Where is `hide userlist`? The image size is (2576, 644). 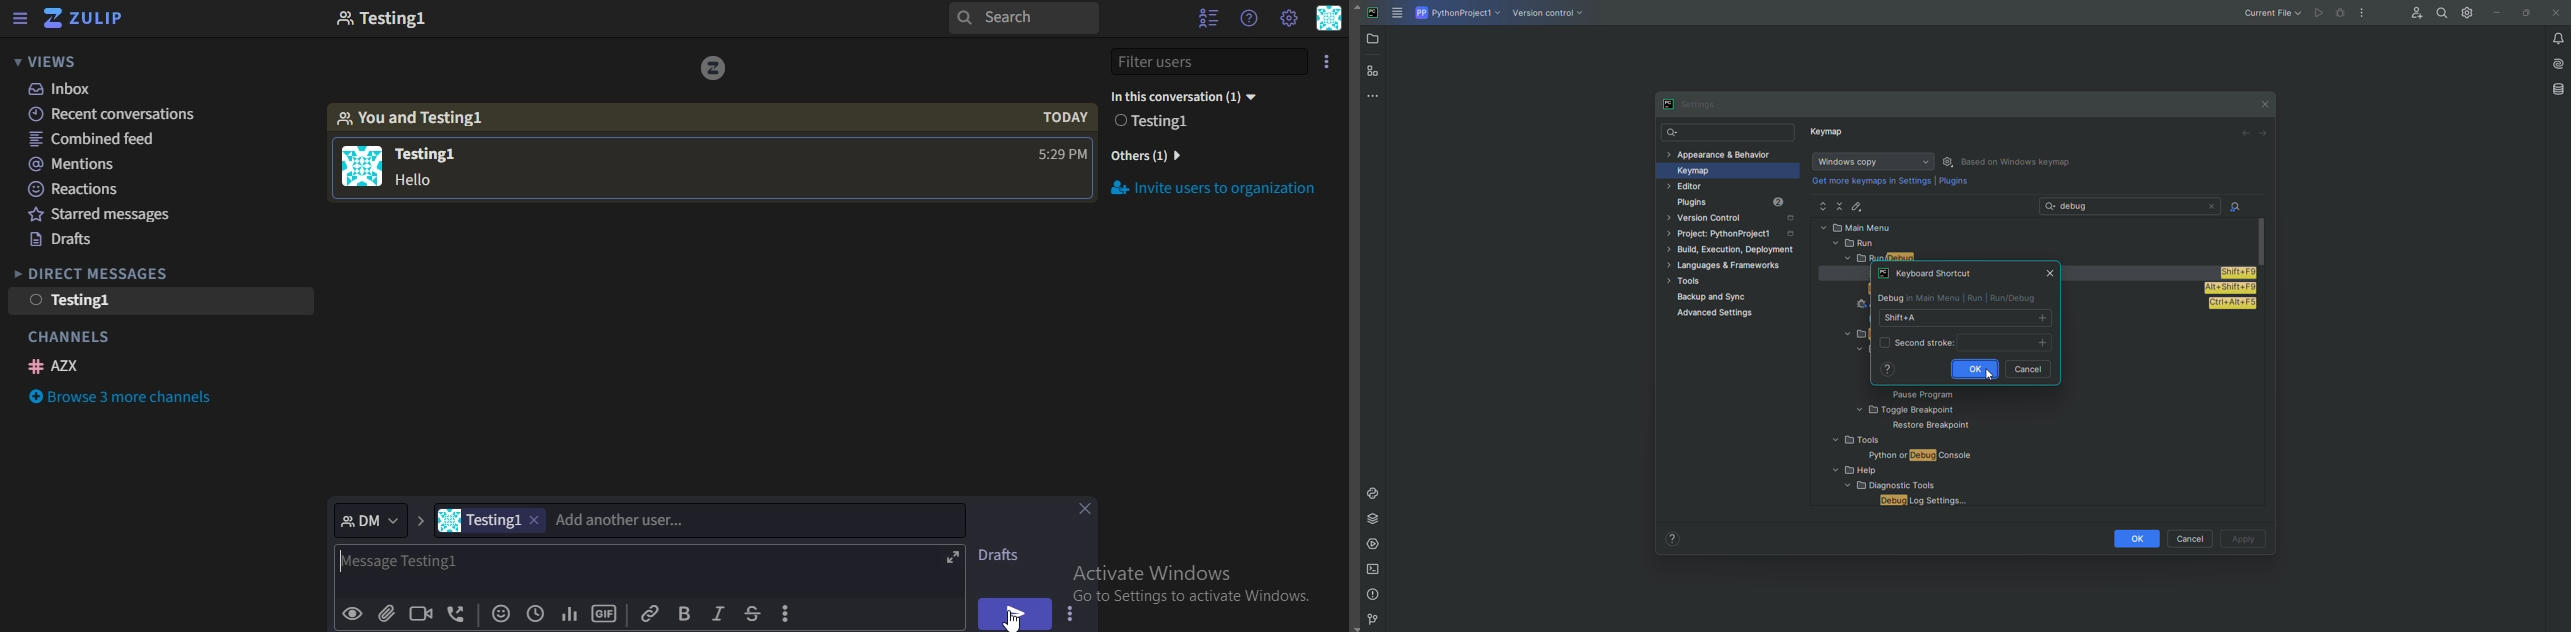 hide userlist is located at coordinates (1203, 18).